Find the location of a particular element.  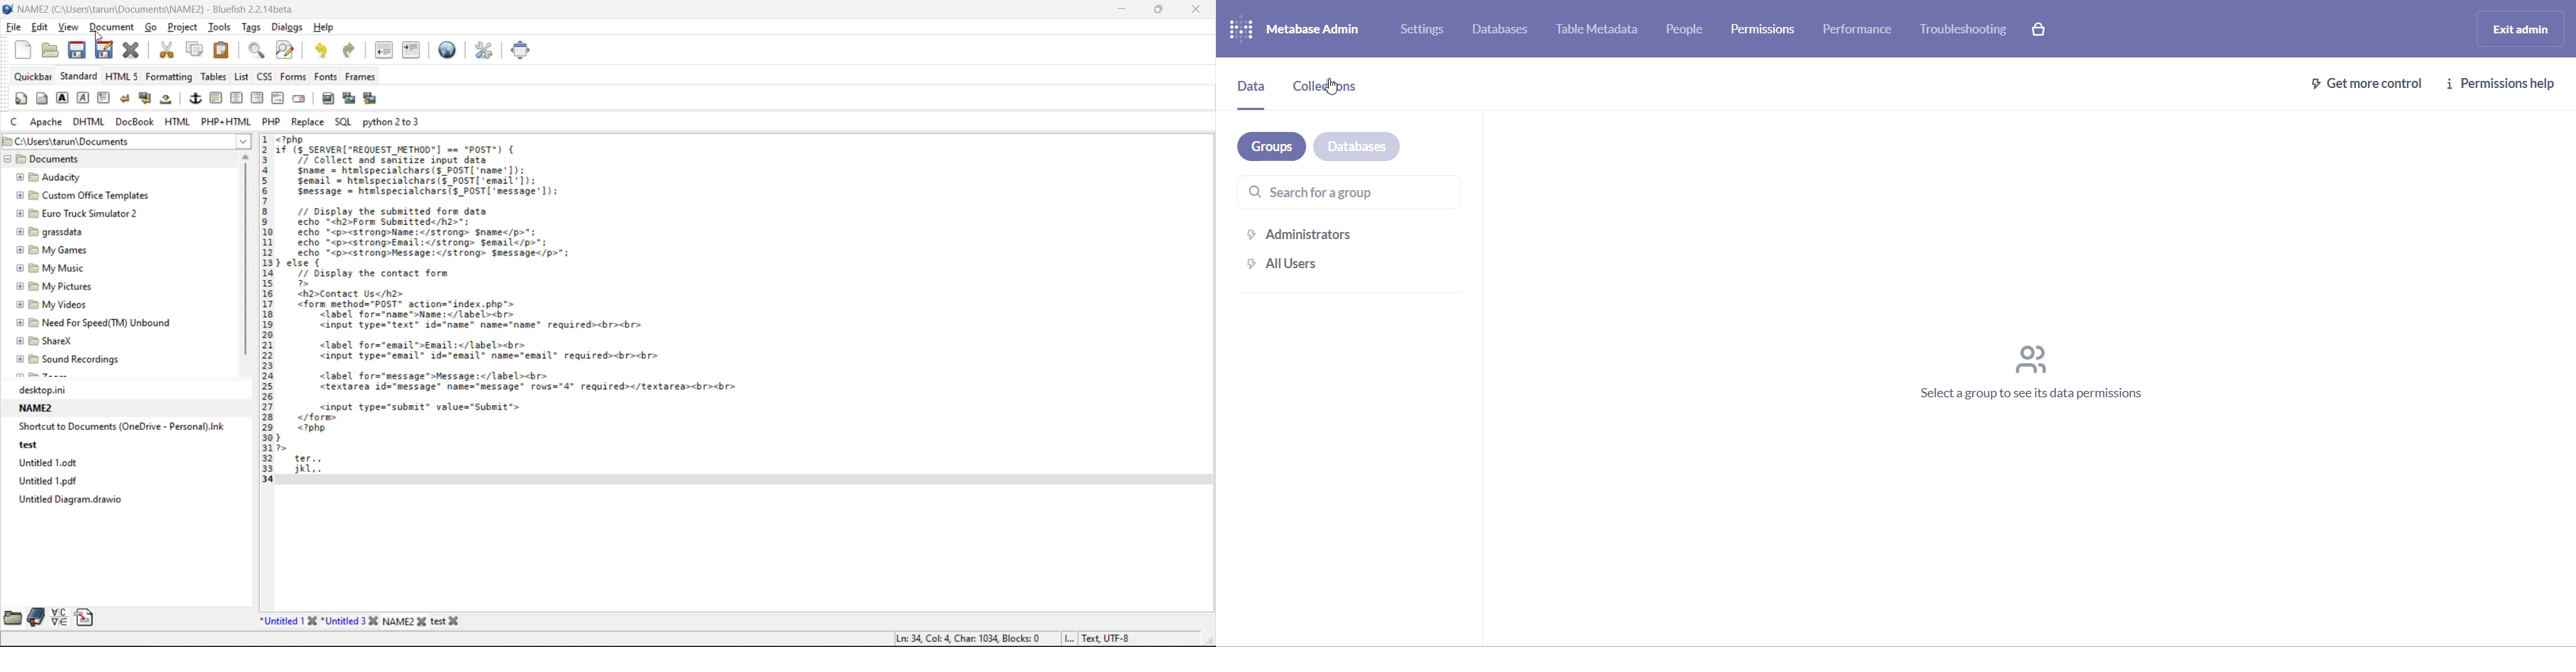

paid version is located at coordinates (2045, 28).